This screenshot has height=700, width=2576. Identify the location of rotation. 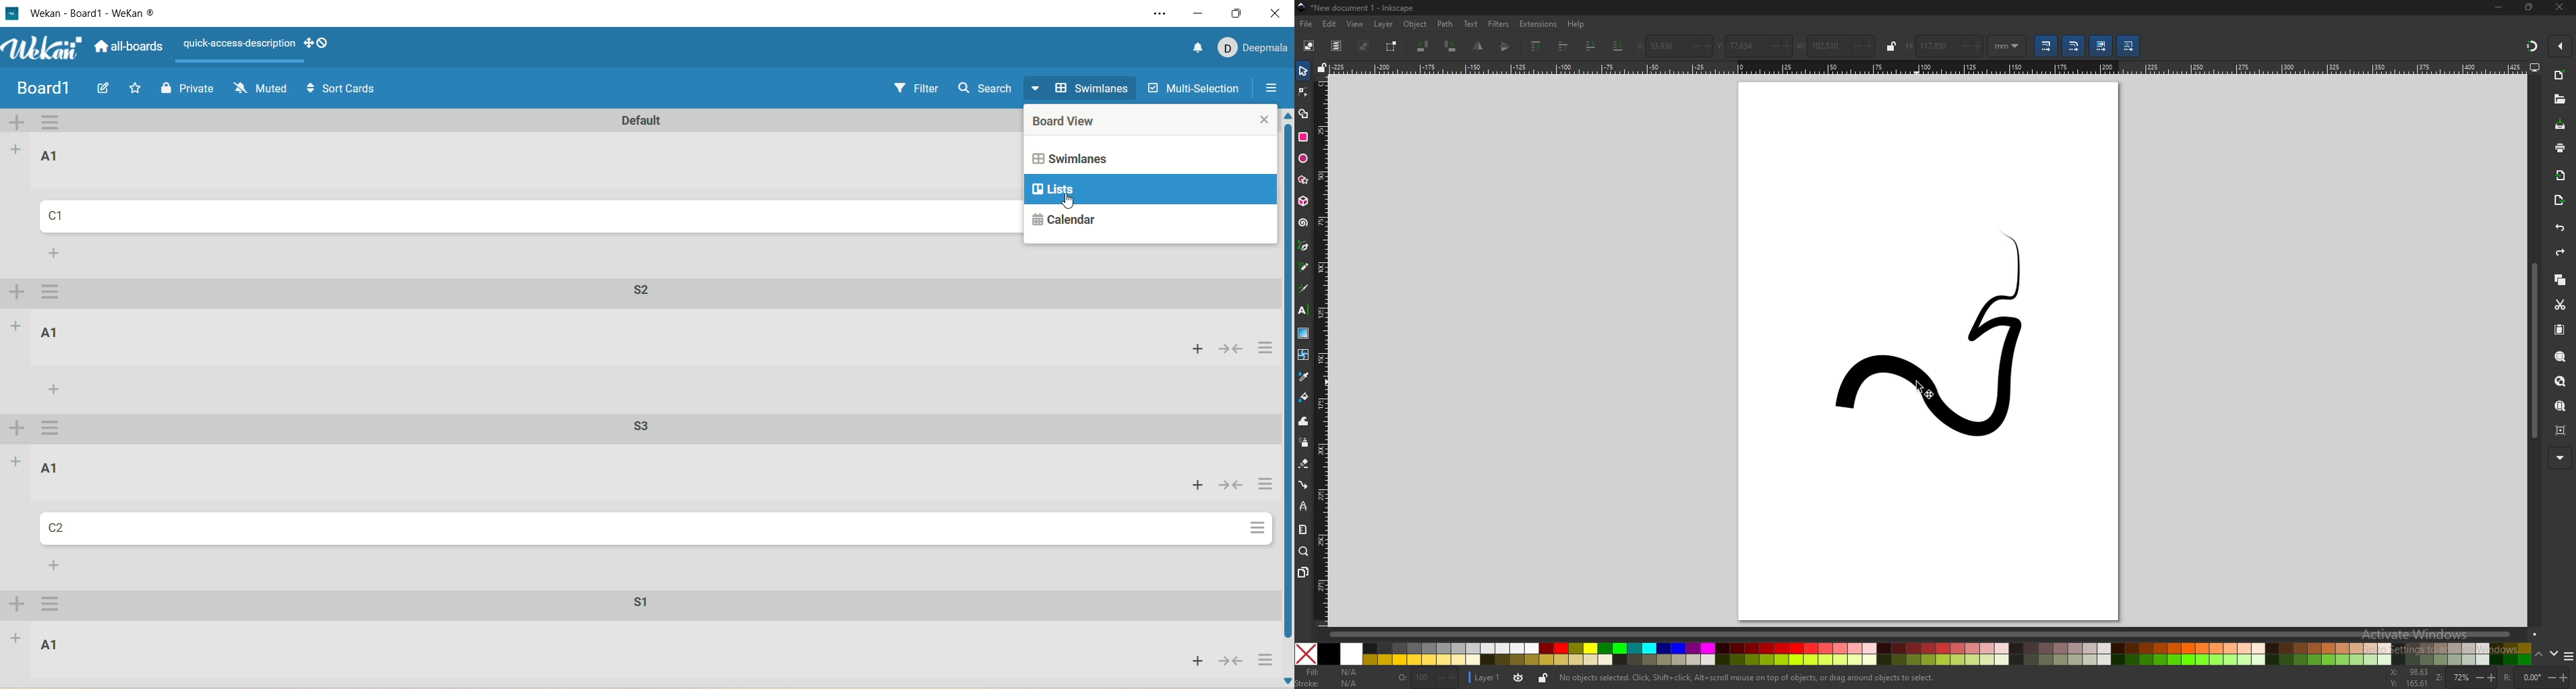
(2536, 678).